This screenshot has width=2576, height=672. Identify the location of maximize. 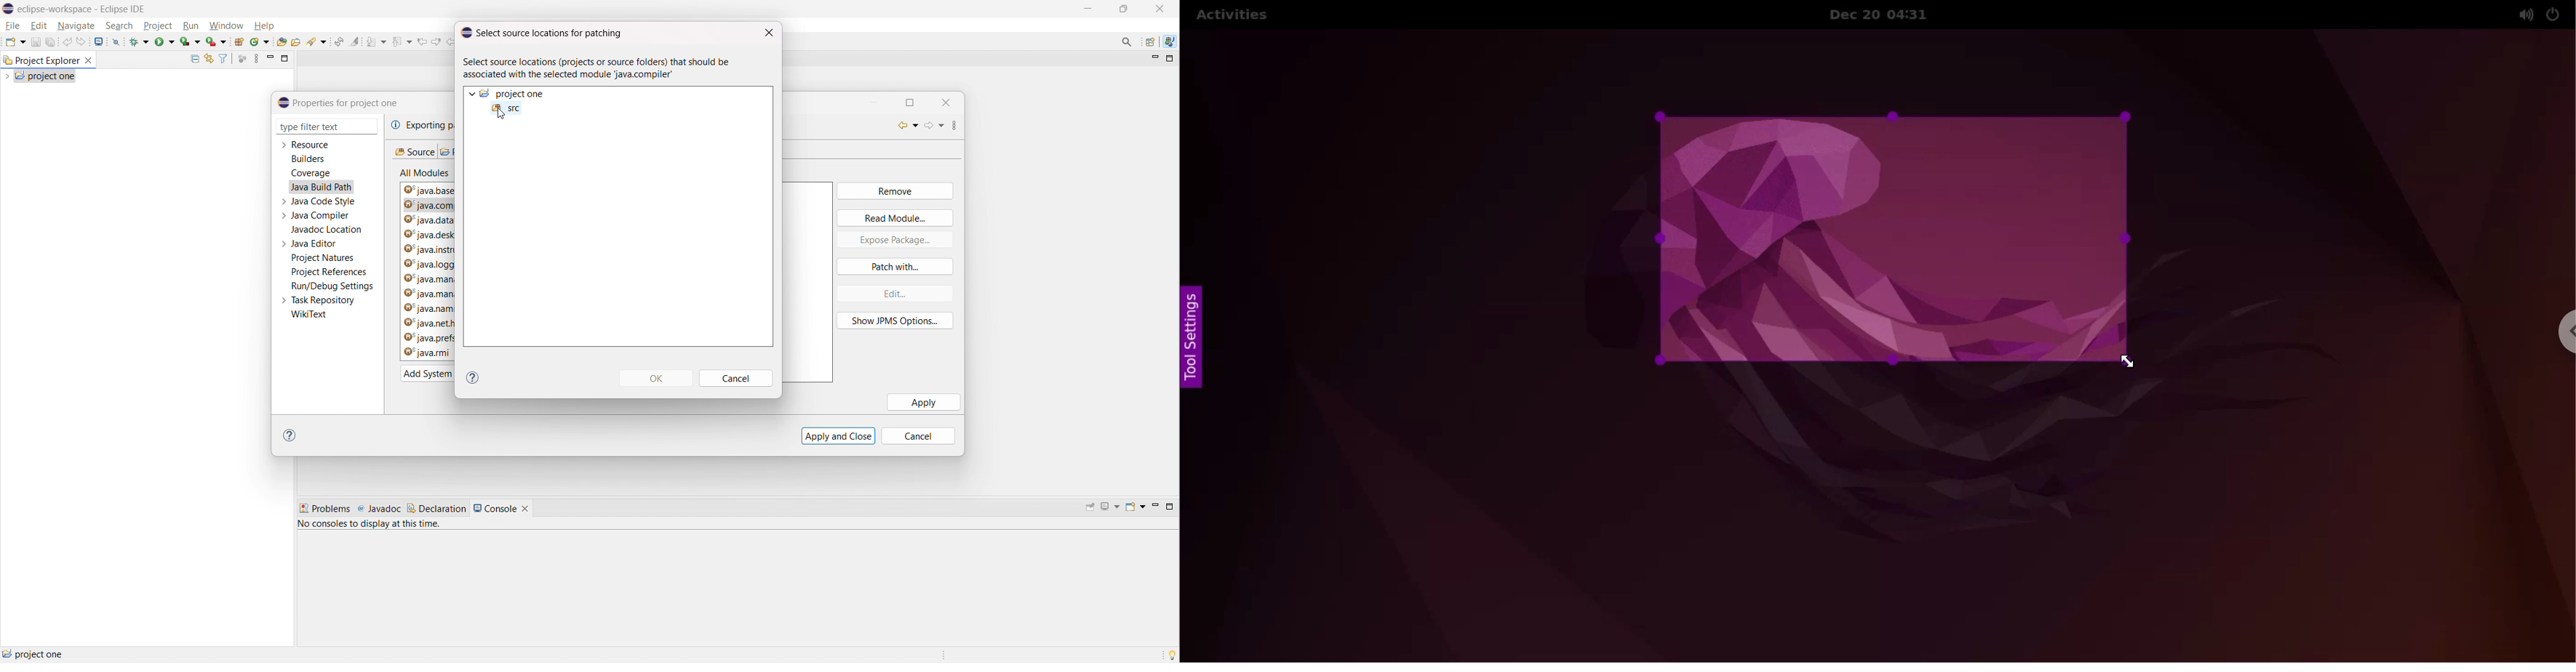
(1170, 59).